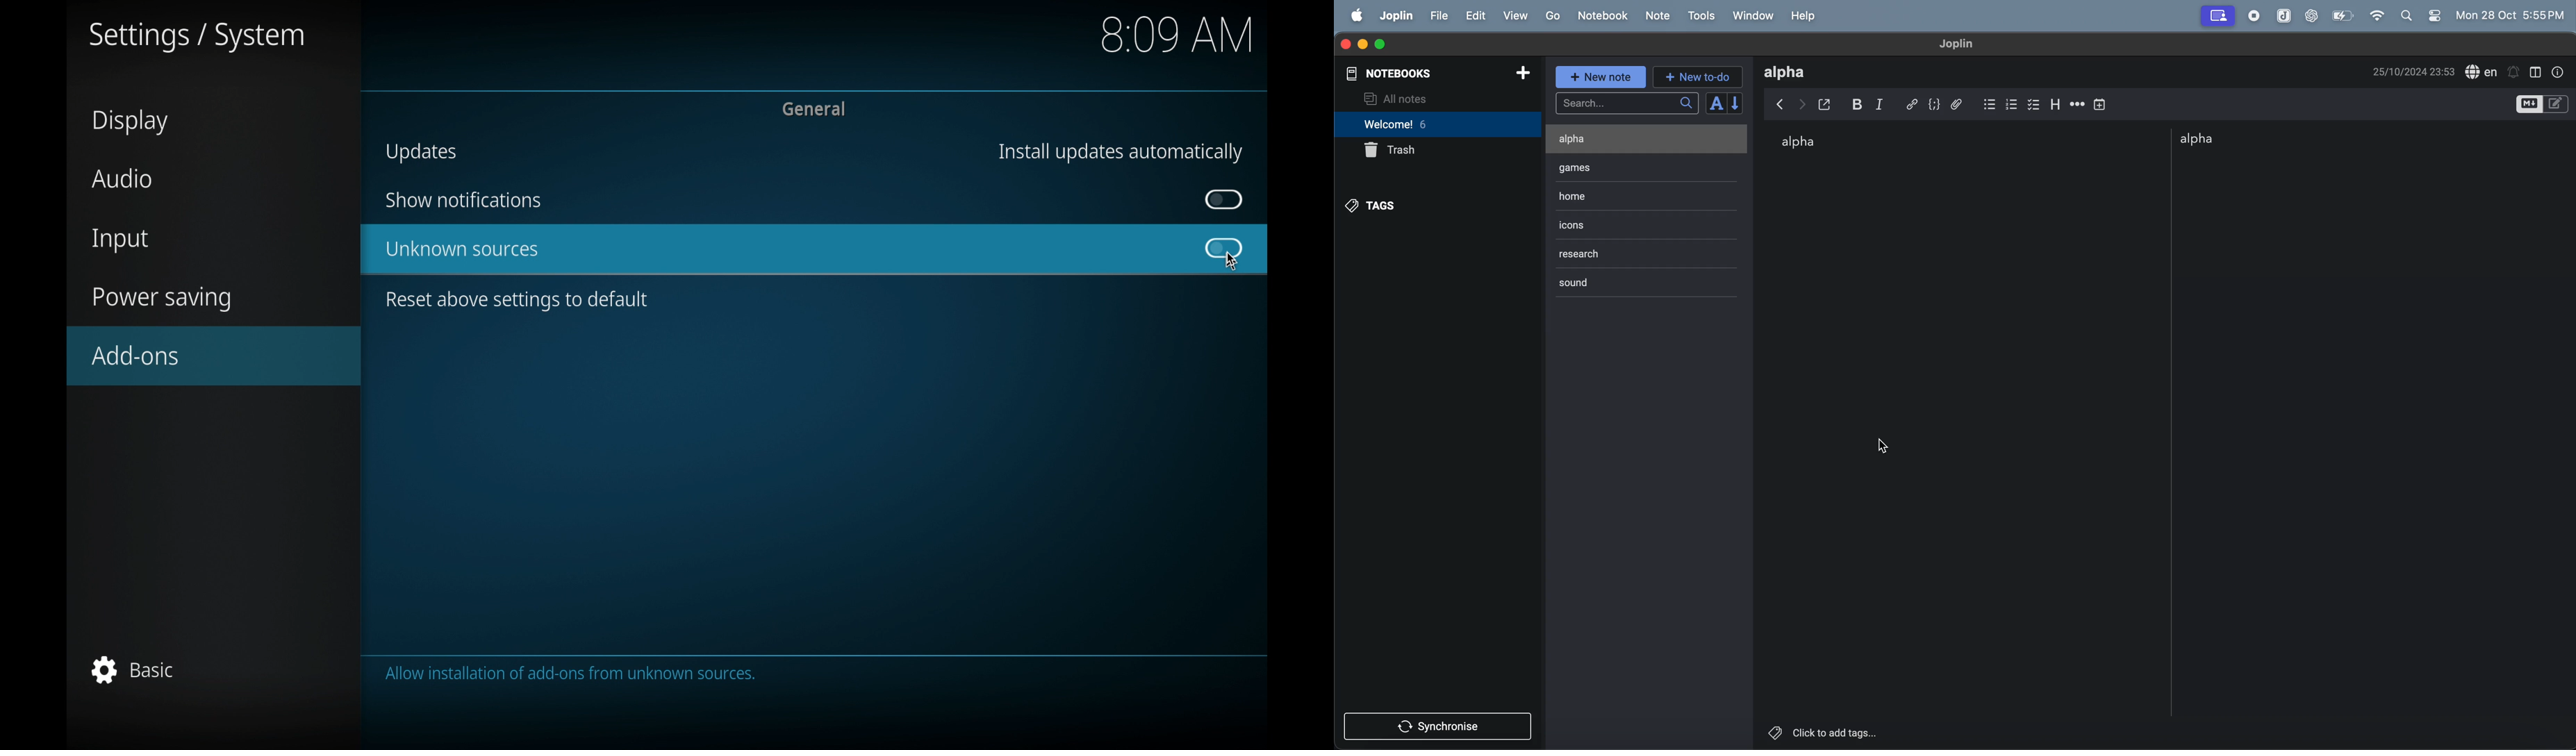 Image resolution: width=2576 pixels, height=756 pixels. What do you see at coordinates (1224, 199) in the screenshot?
I see `toggle button` at bounding box center [1224, 199].